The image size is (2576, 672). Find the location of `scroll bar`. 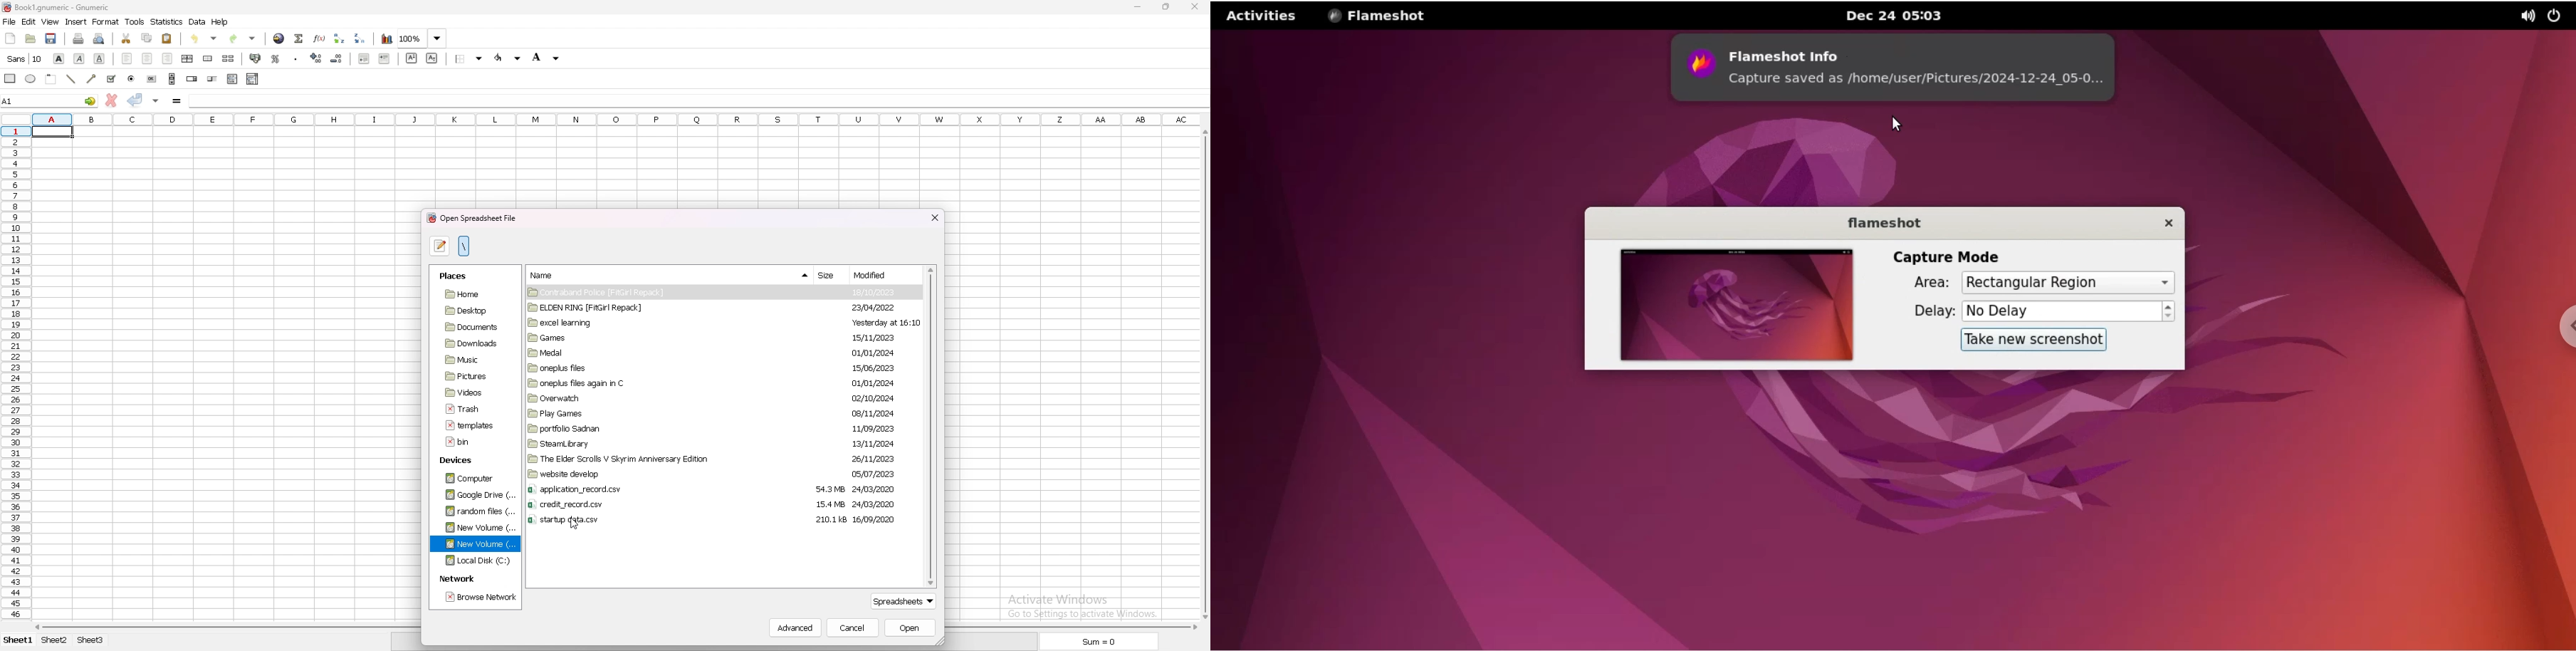

scroll bar is located at coordinates (172, 78).